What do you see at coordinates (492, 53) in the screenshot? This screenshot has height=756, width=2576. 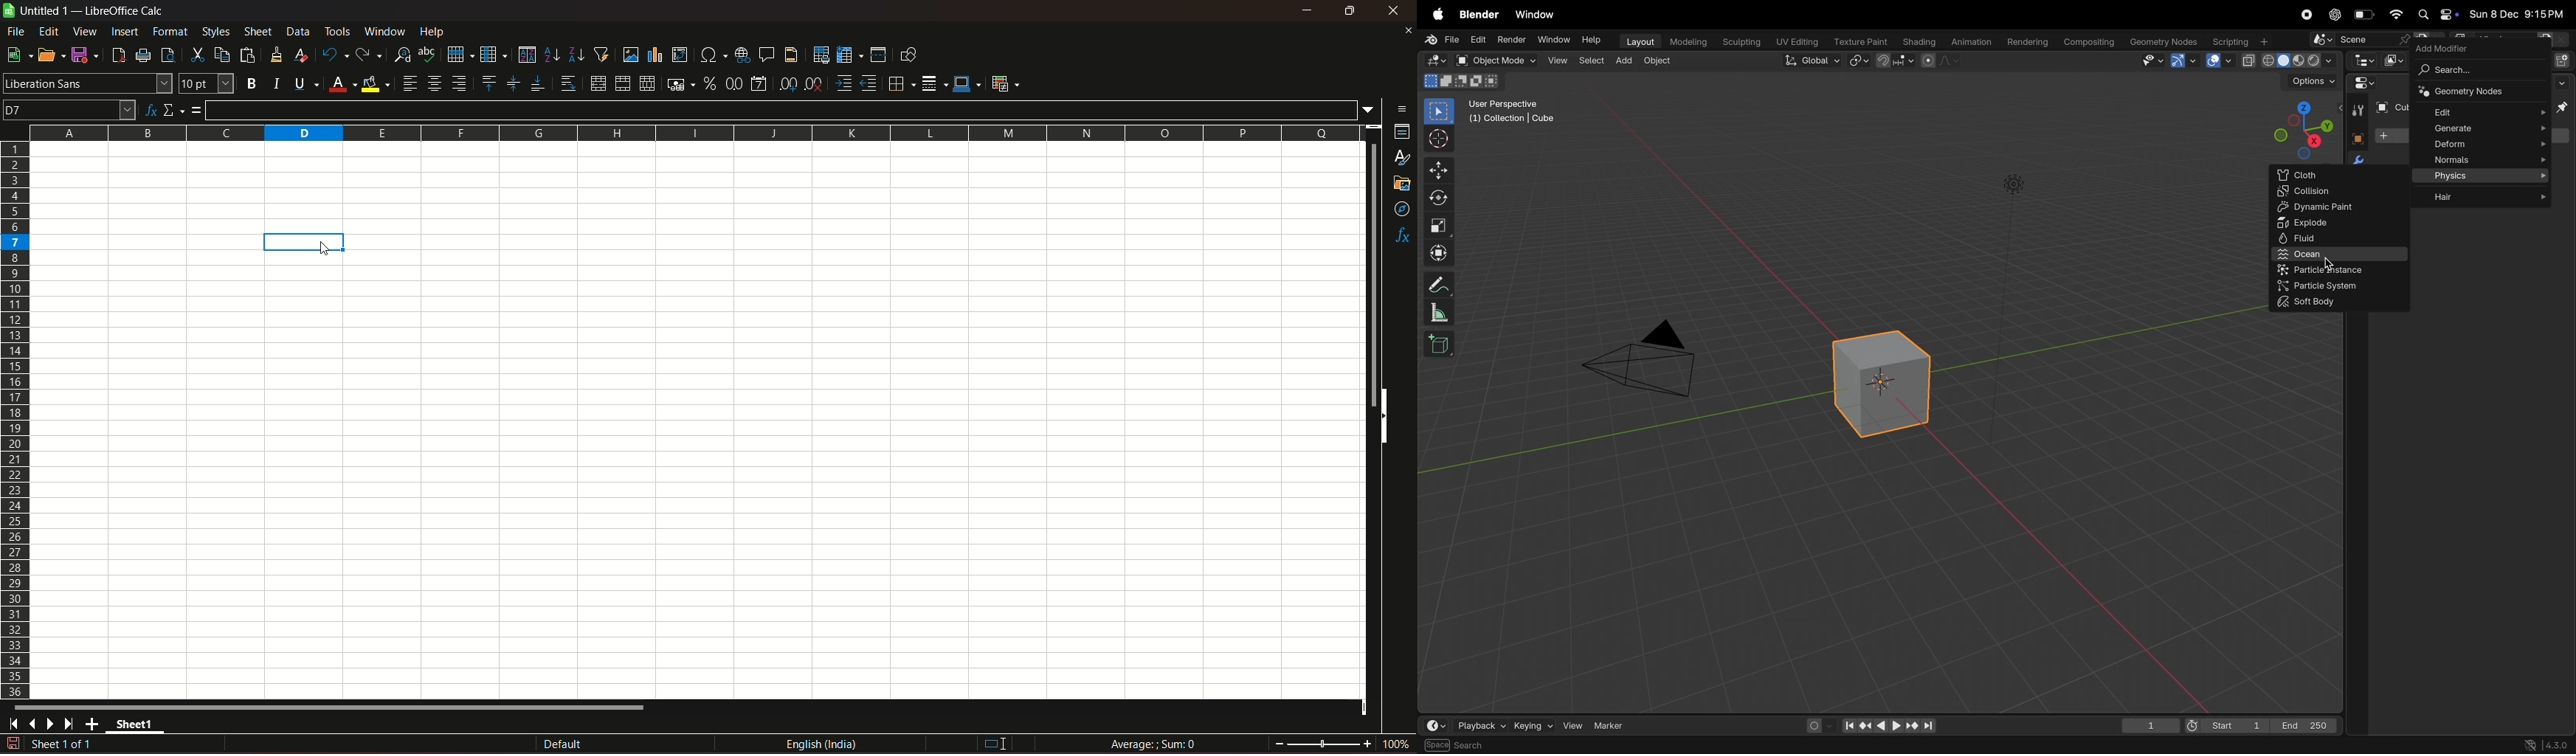 I see `column` at bounding box center [492, 53].